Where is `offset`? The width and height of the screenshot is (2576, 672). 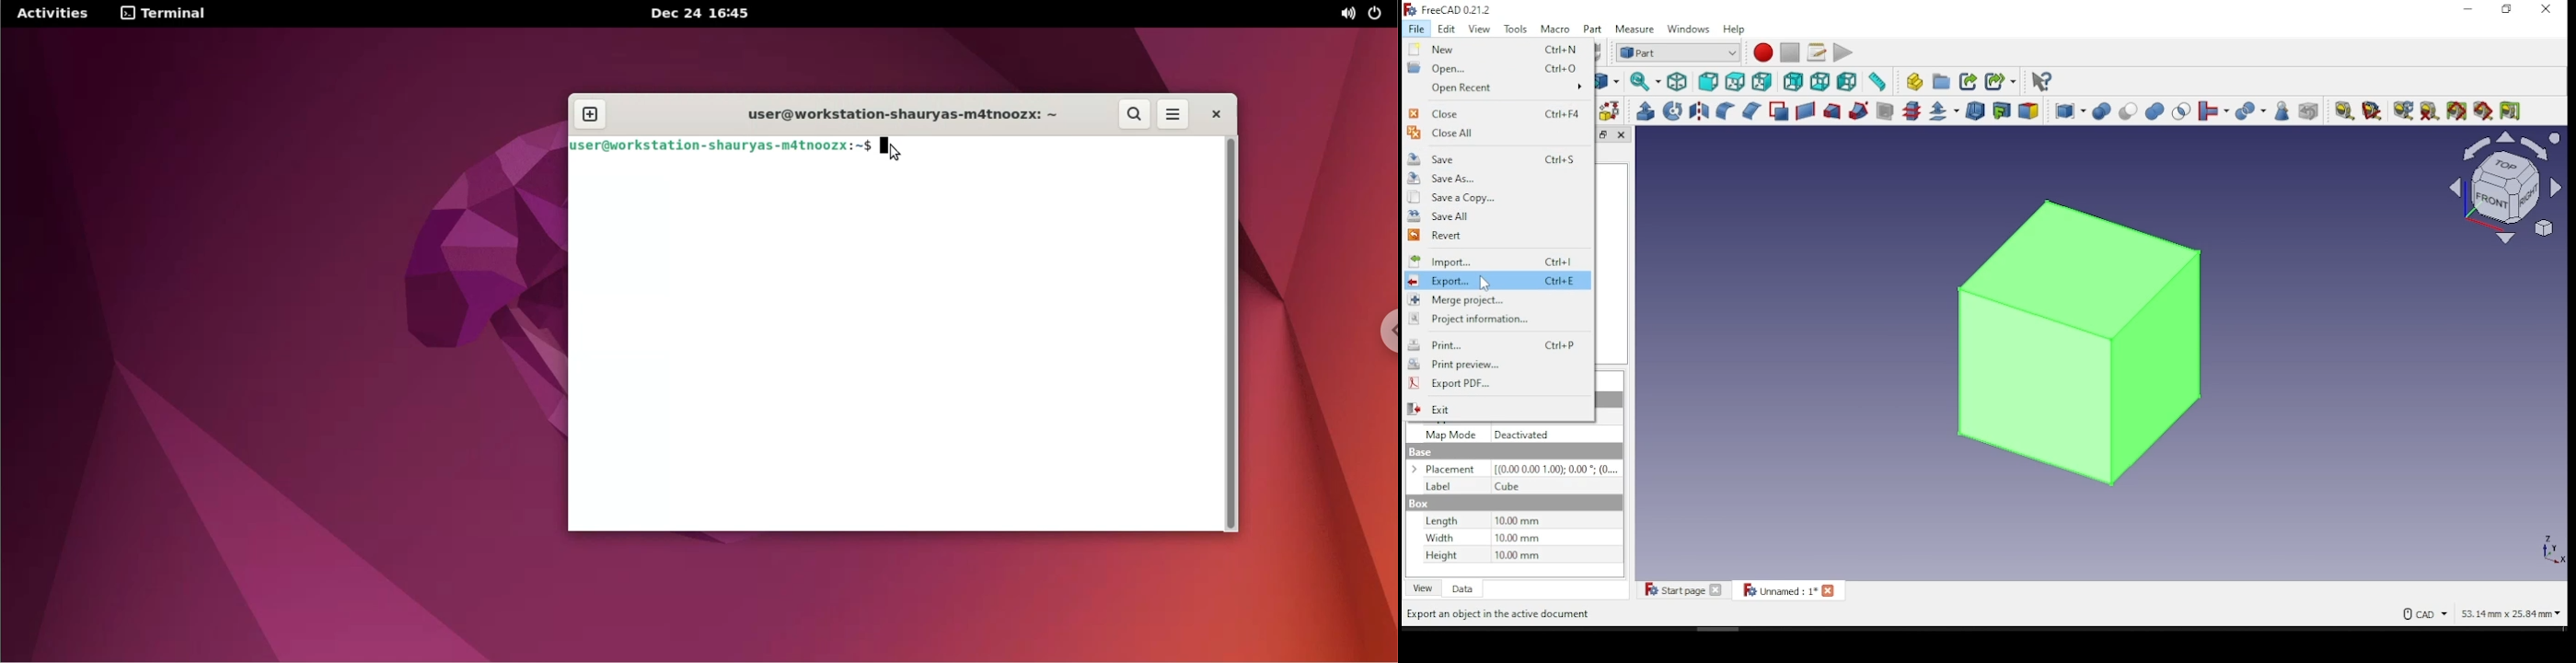 offset is located at coordinates (1945, 110).